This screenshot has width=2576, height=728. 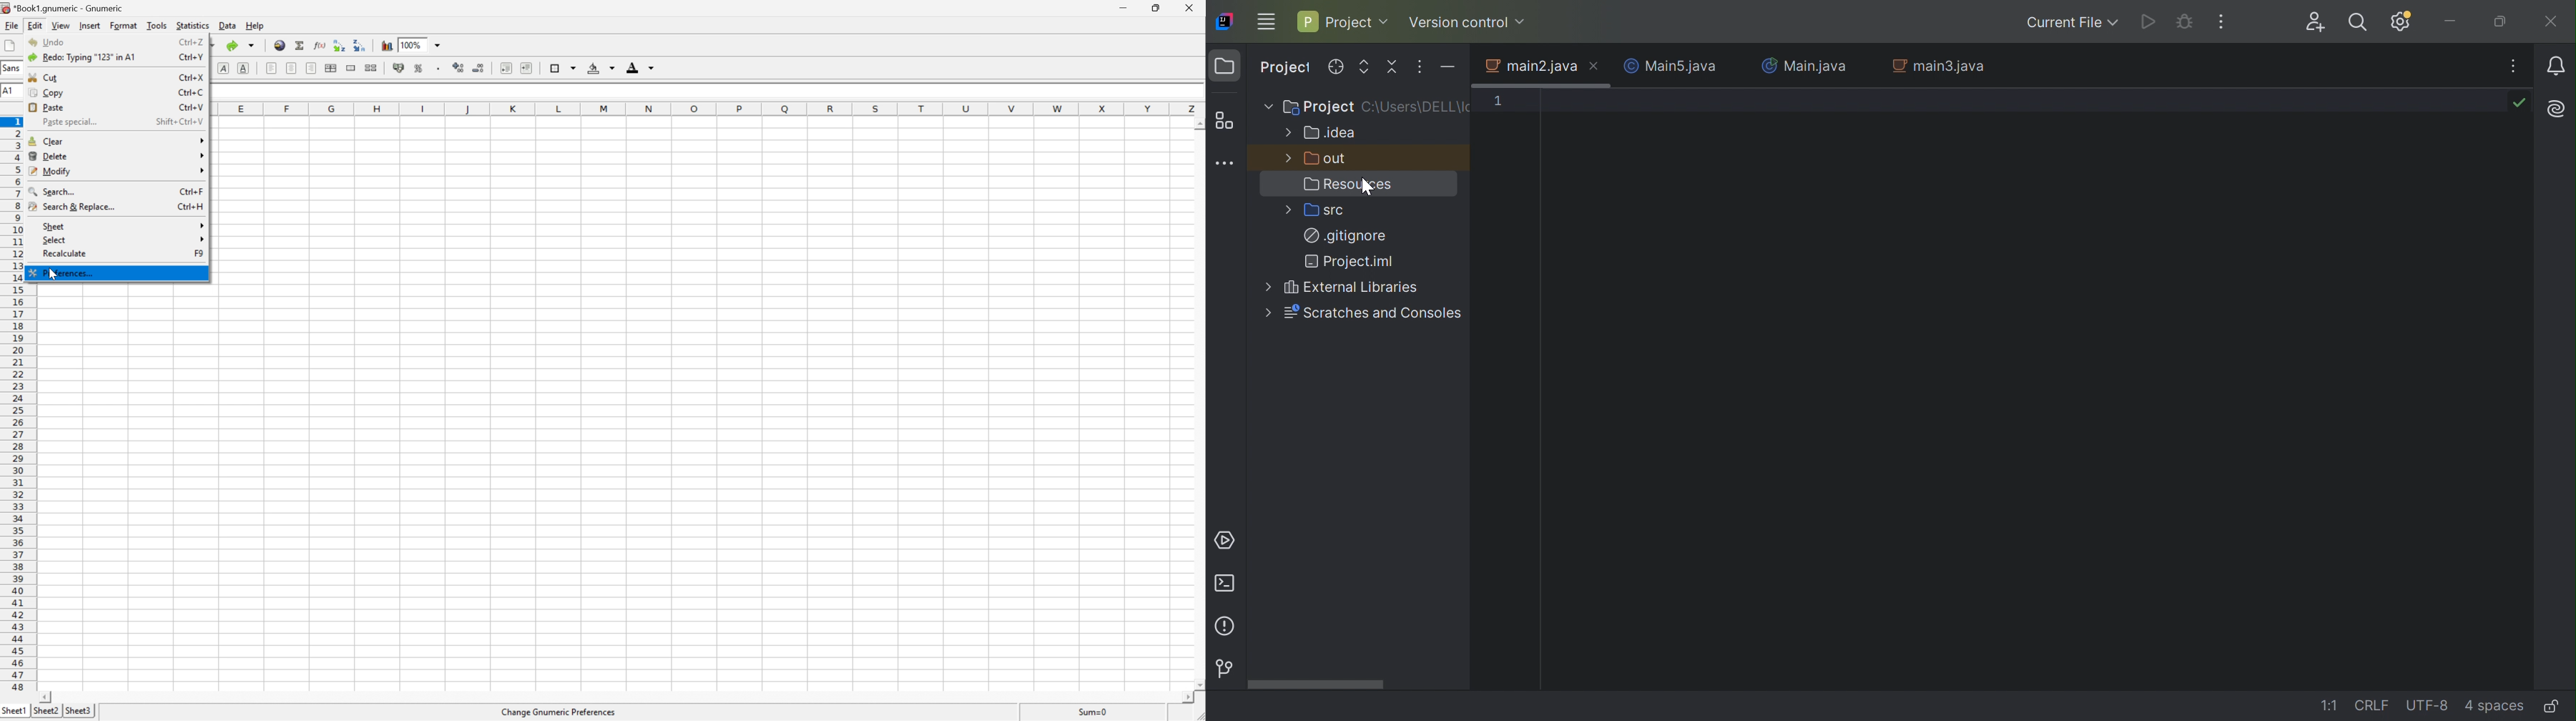 What do you see at coordinates (1160, 8) in the screenshot?
I see `restore down` at bounding box center [1160, 8].